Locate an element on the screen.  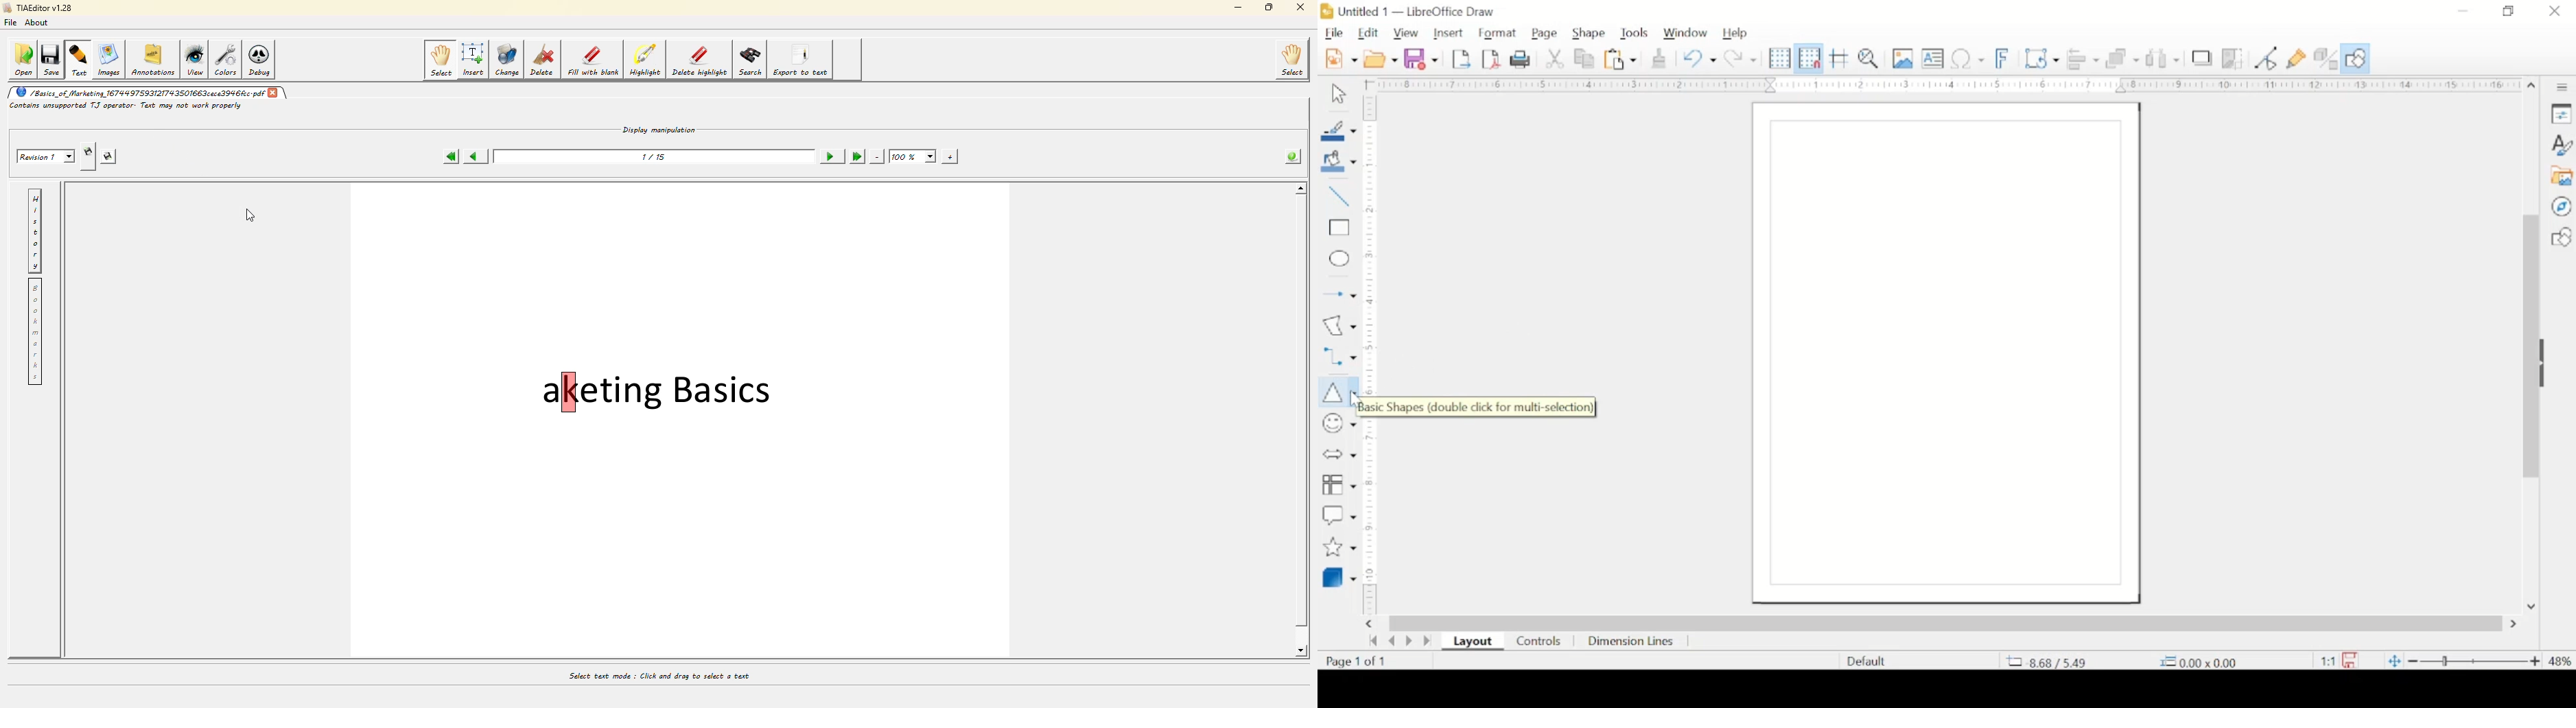
insert line is located at coordinates (1338, 197).